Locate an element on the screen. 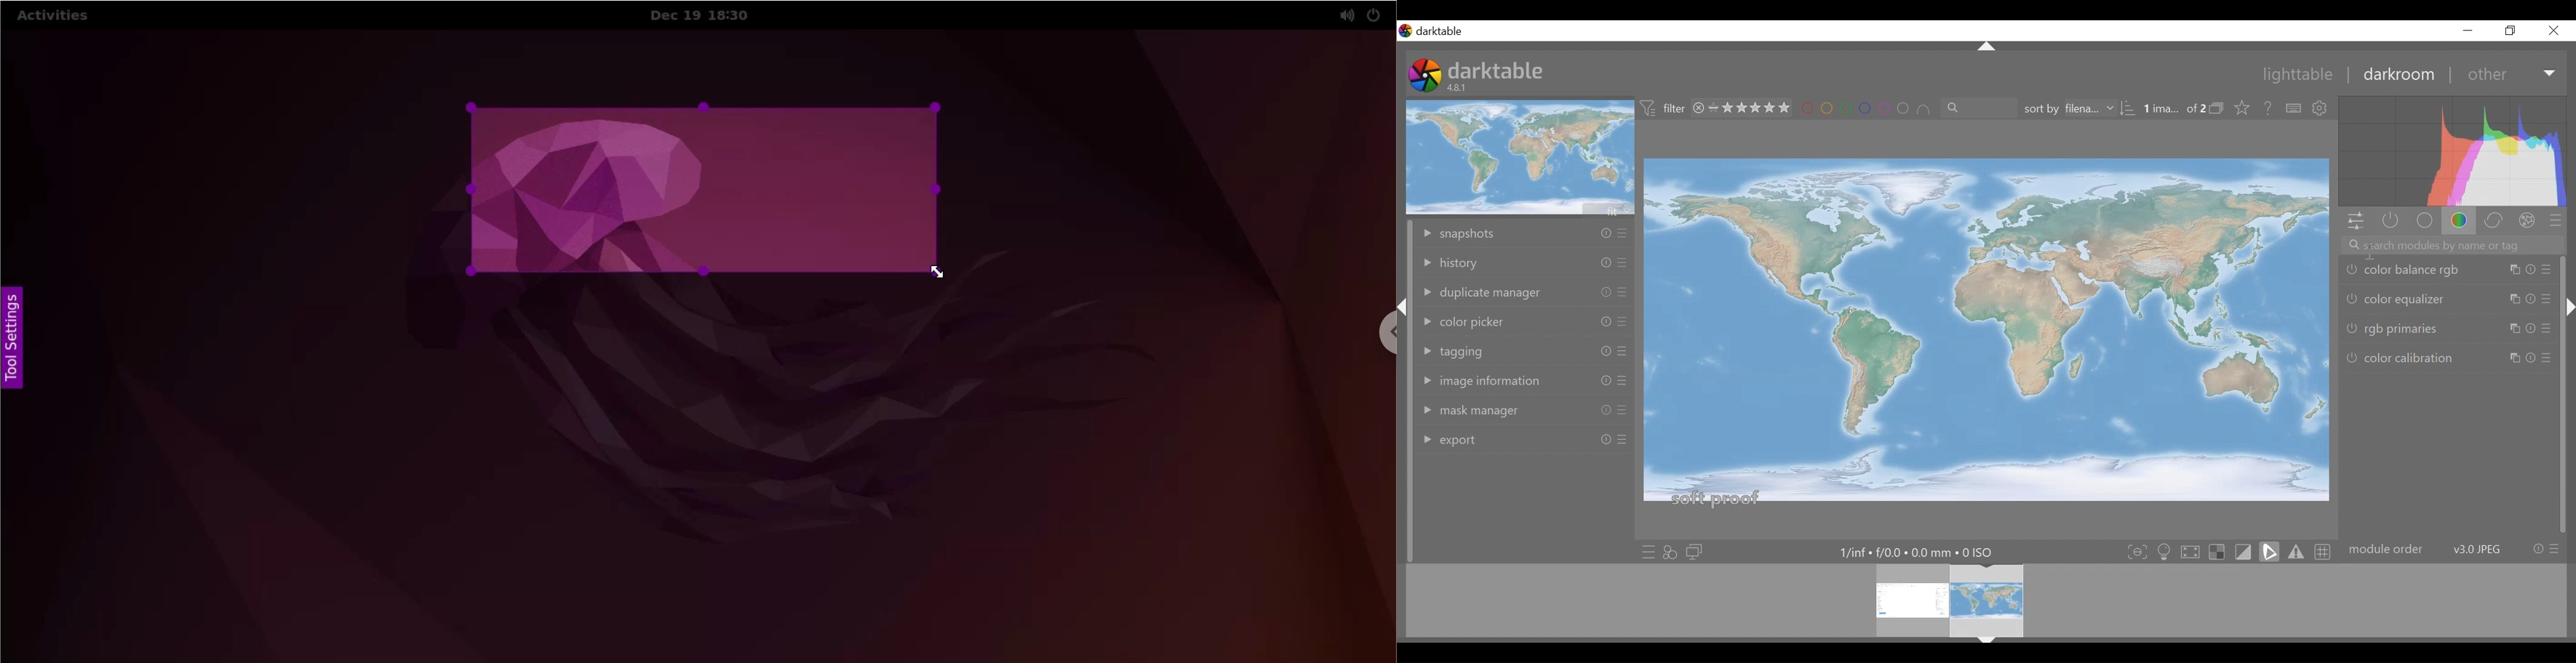  toggle gamut checking is located at coordinates (2297, 551).